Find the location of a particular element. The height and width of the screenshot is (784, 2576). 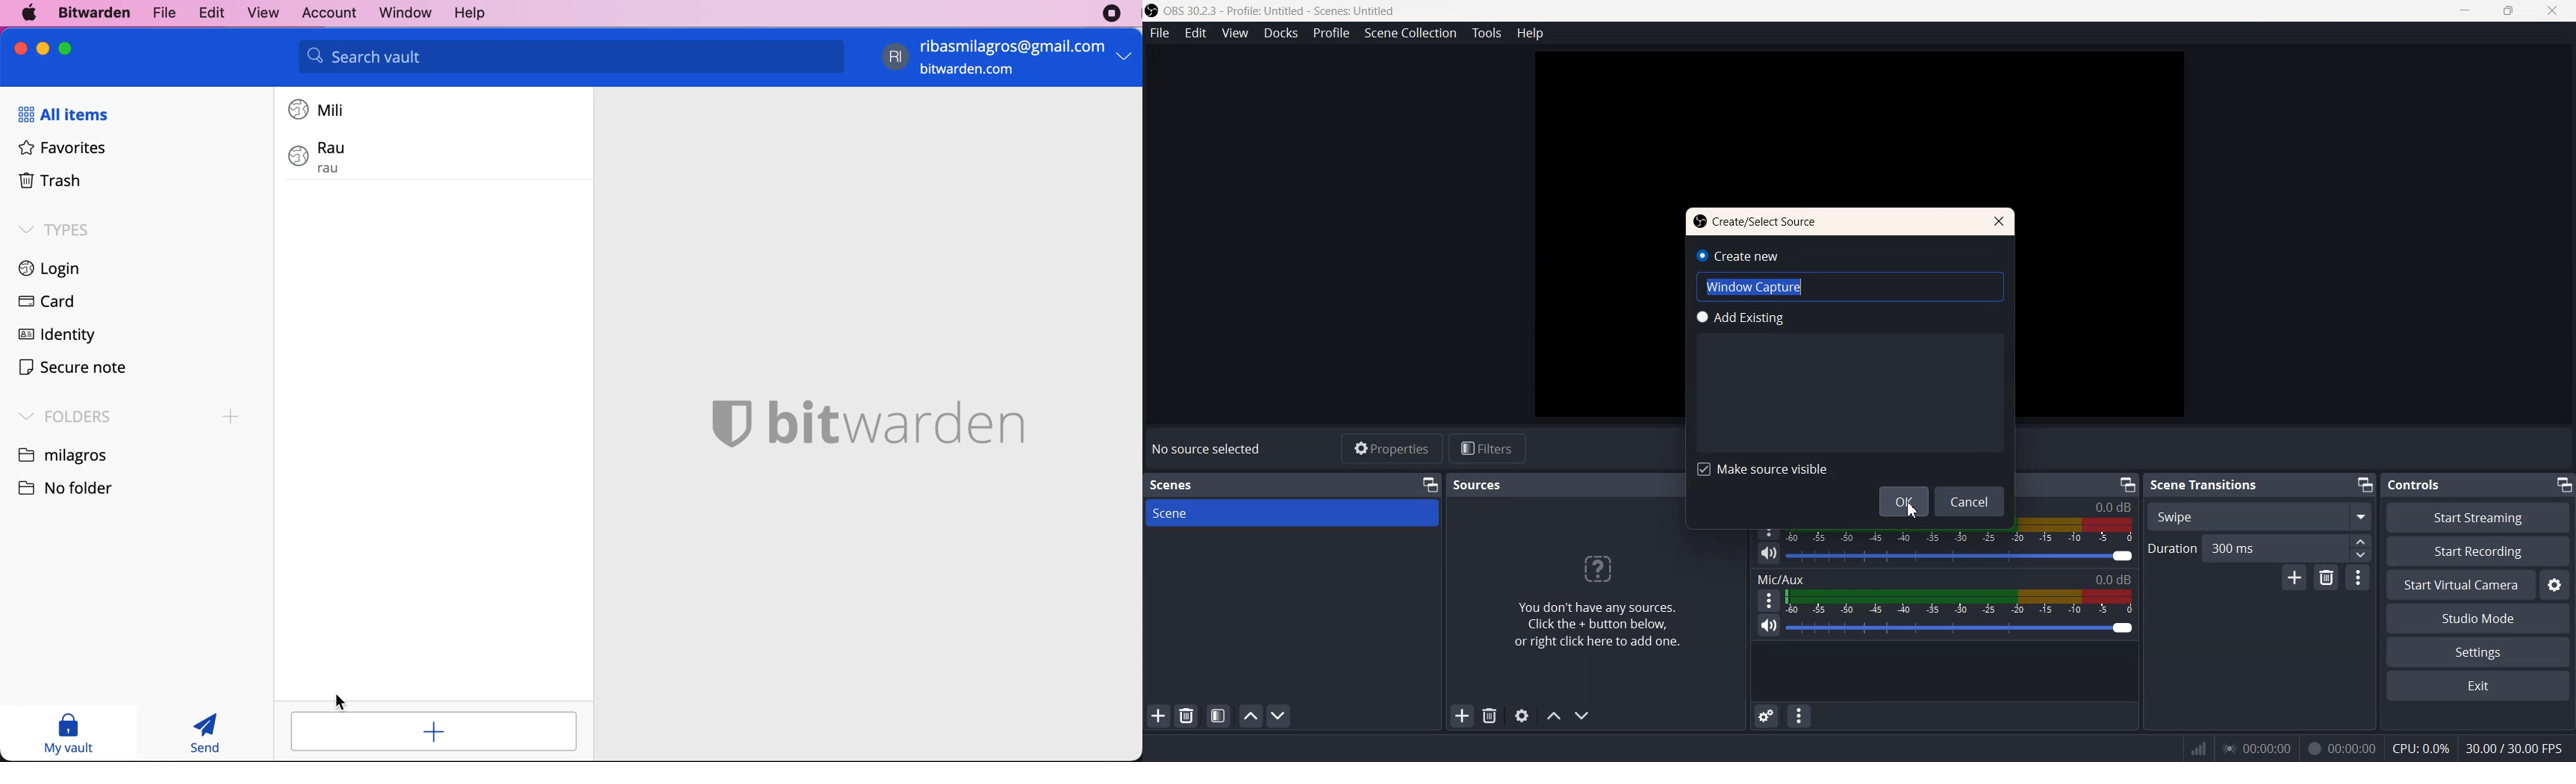

maximize is located at coordinates (65, 48).